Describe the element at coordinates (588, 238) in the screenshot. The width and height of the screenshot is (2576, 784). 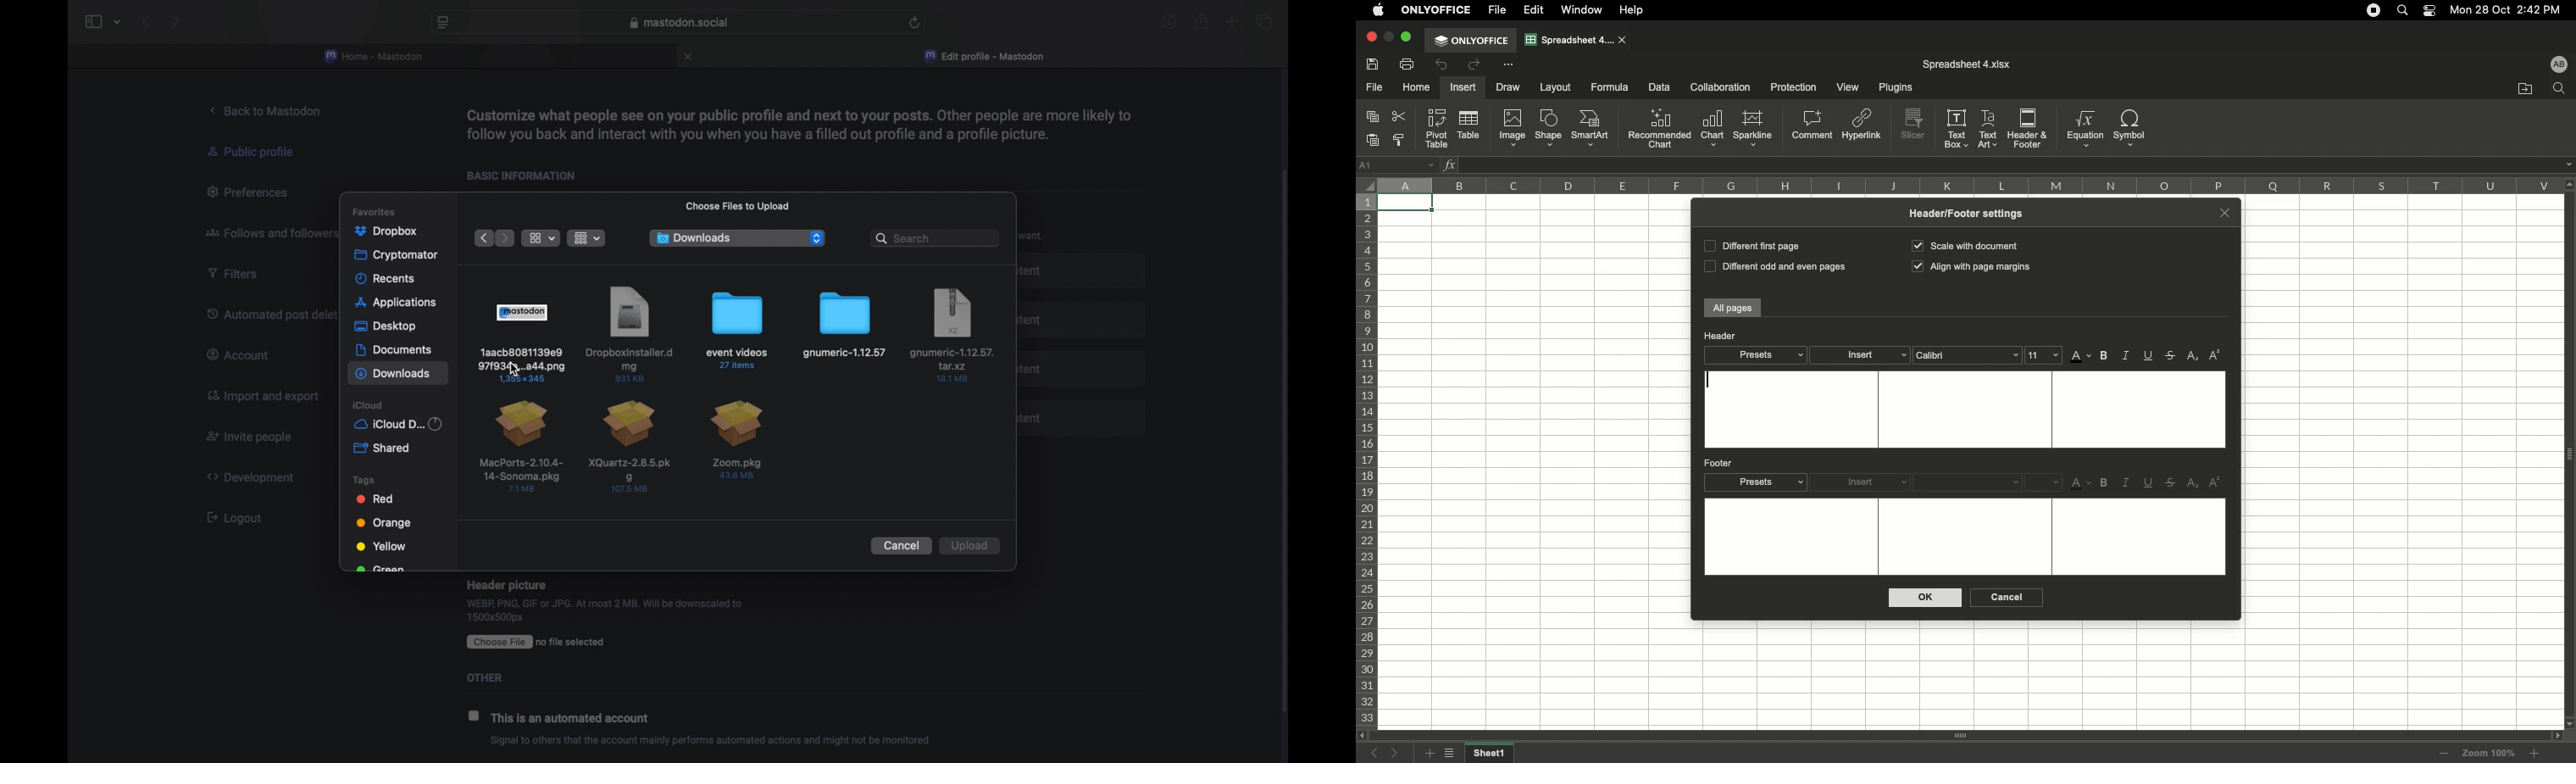
I see `change item grouping` at that location.